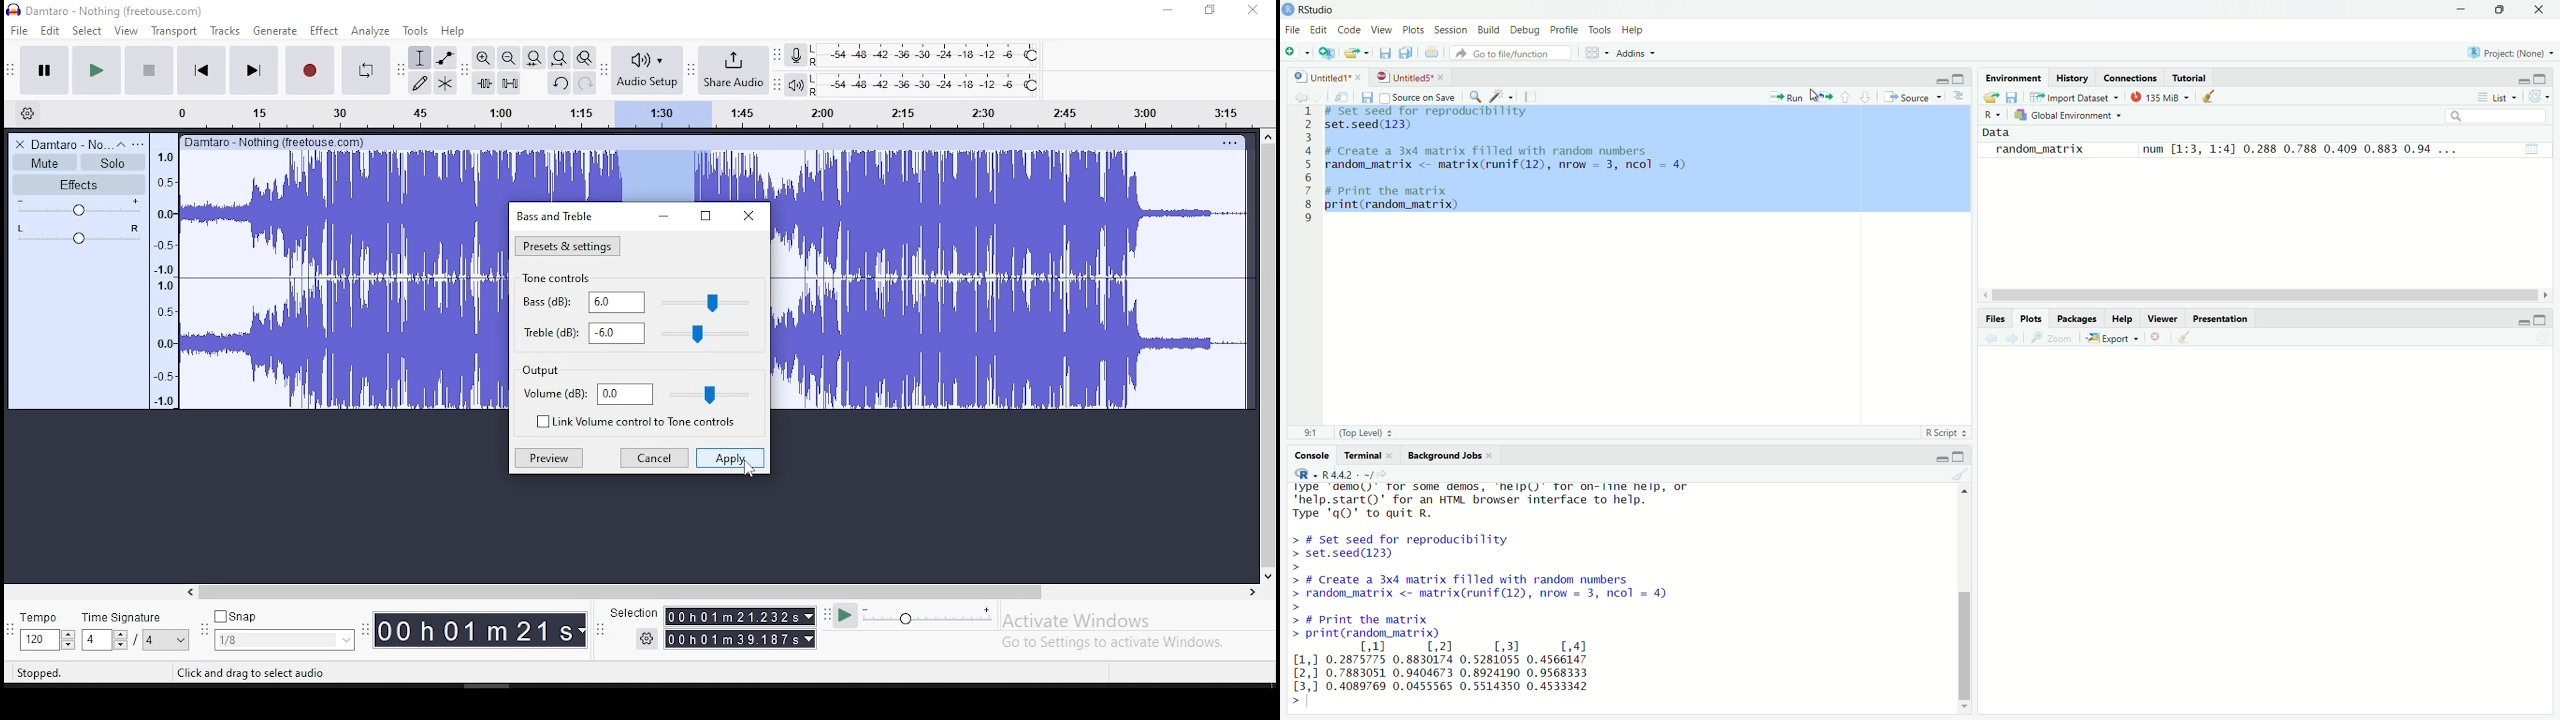  What do you see at coordinates (253, 69) in the screenshot?
I see `skip to start` at bounding box center [253, 69].